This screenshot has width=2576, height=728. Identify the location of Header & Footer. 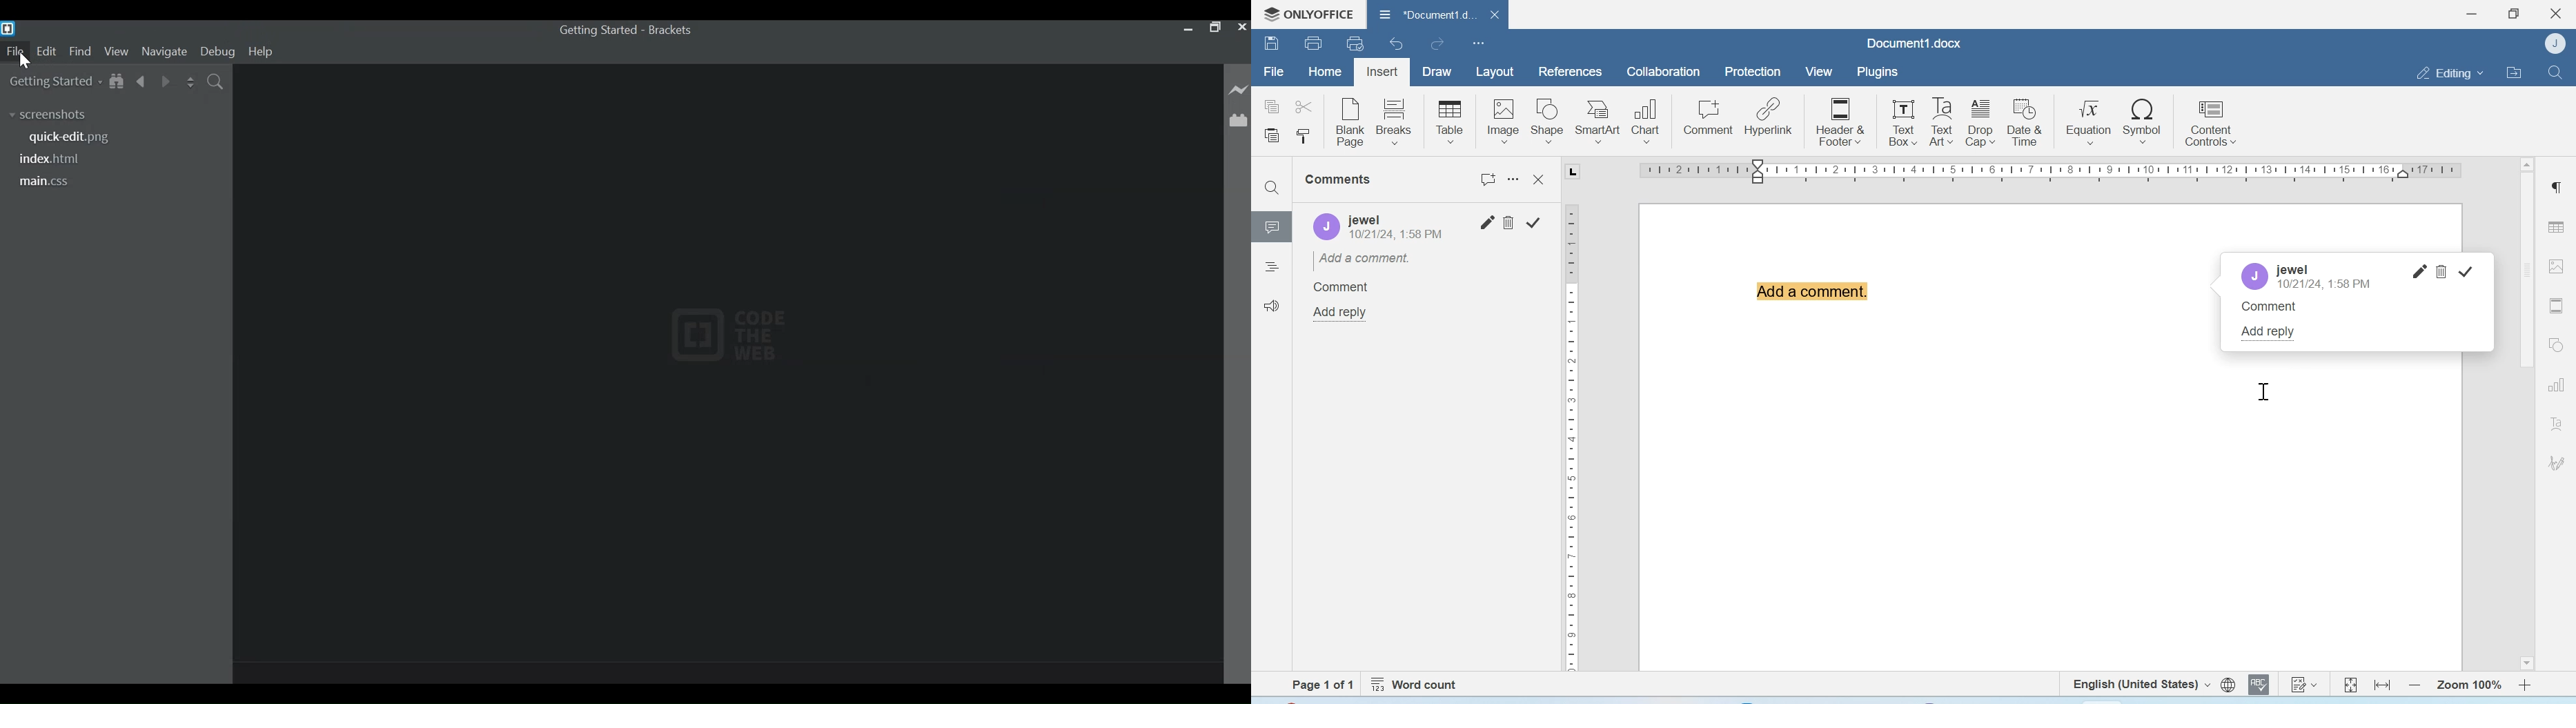
(1840, 120).